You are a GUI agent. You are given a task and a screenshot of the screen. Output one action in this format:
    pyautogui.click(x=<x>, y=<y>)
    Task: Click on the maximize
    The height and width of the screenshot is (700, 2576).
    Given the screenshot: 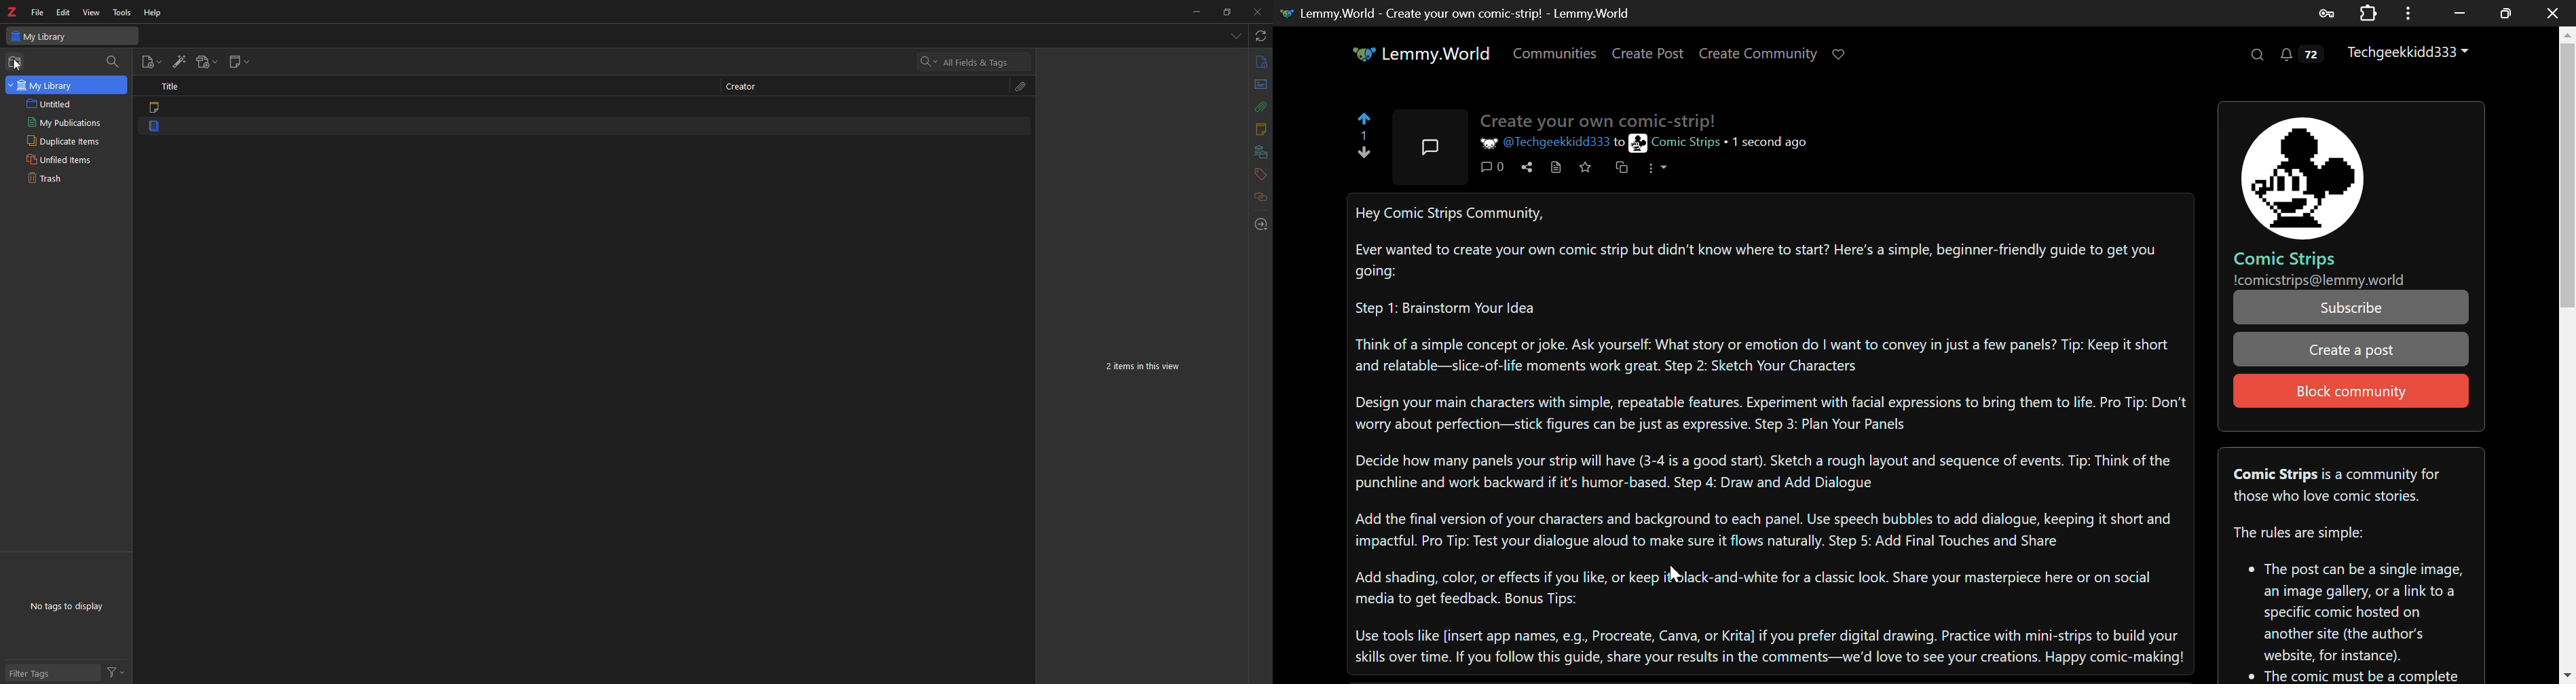 What is the action you would take?
    pyautogui.click(x=1227, y=12)
    